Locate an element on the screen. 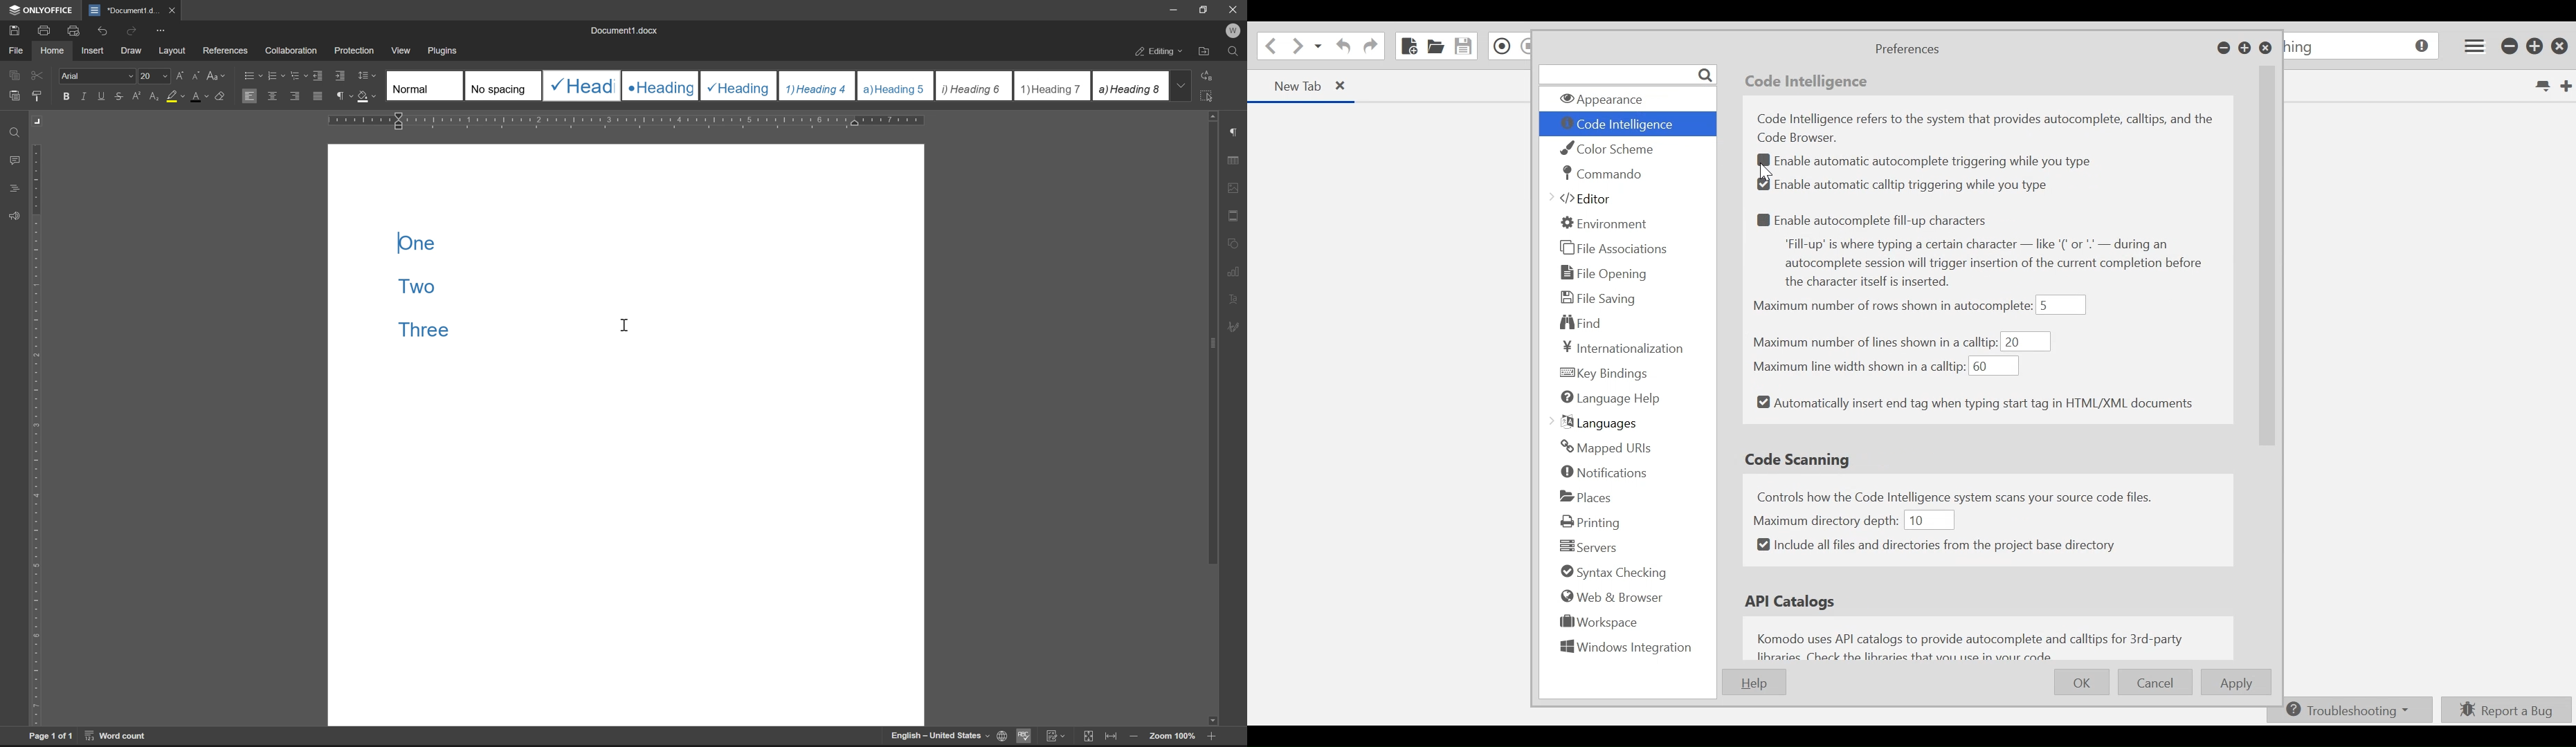 The width and height of the screenshot is (2576, 756). cursor is located at coordinates (626, 324).